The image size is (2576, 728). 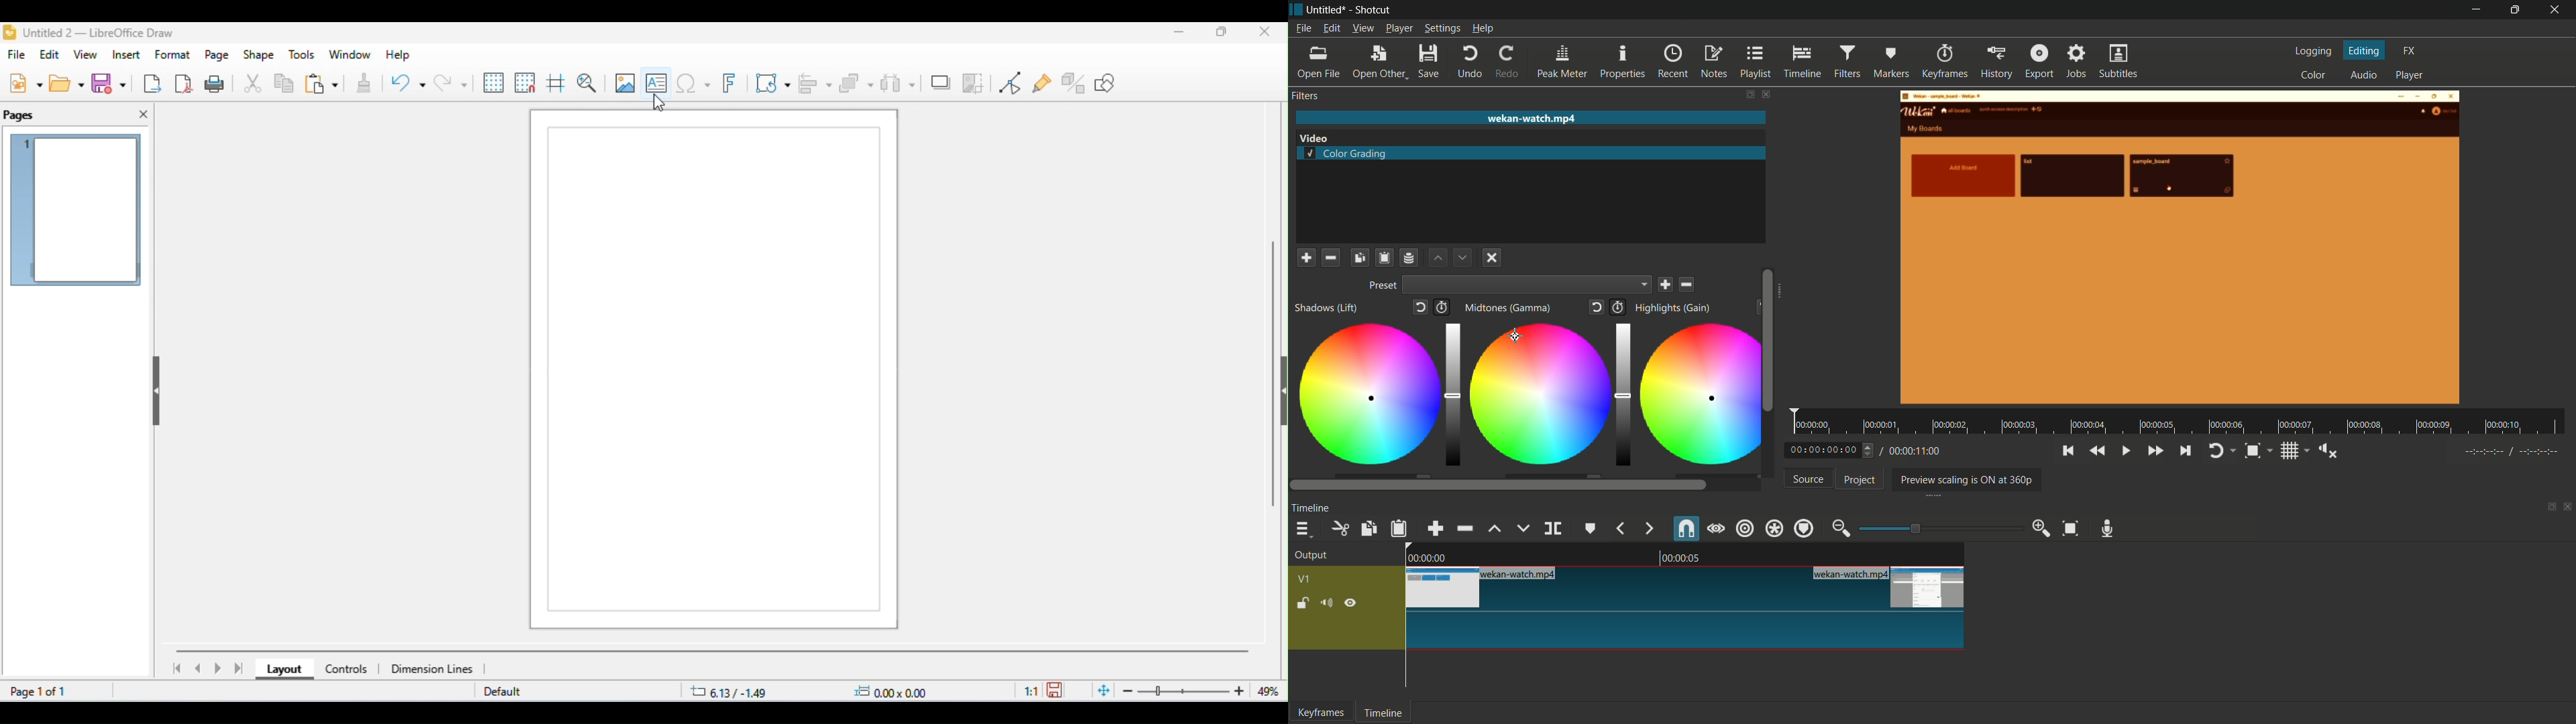 What do you see at coordinates (1328, 308) in the screenshot?
I see `shadows(lift)` at bounding box center [1328, 308].